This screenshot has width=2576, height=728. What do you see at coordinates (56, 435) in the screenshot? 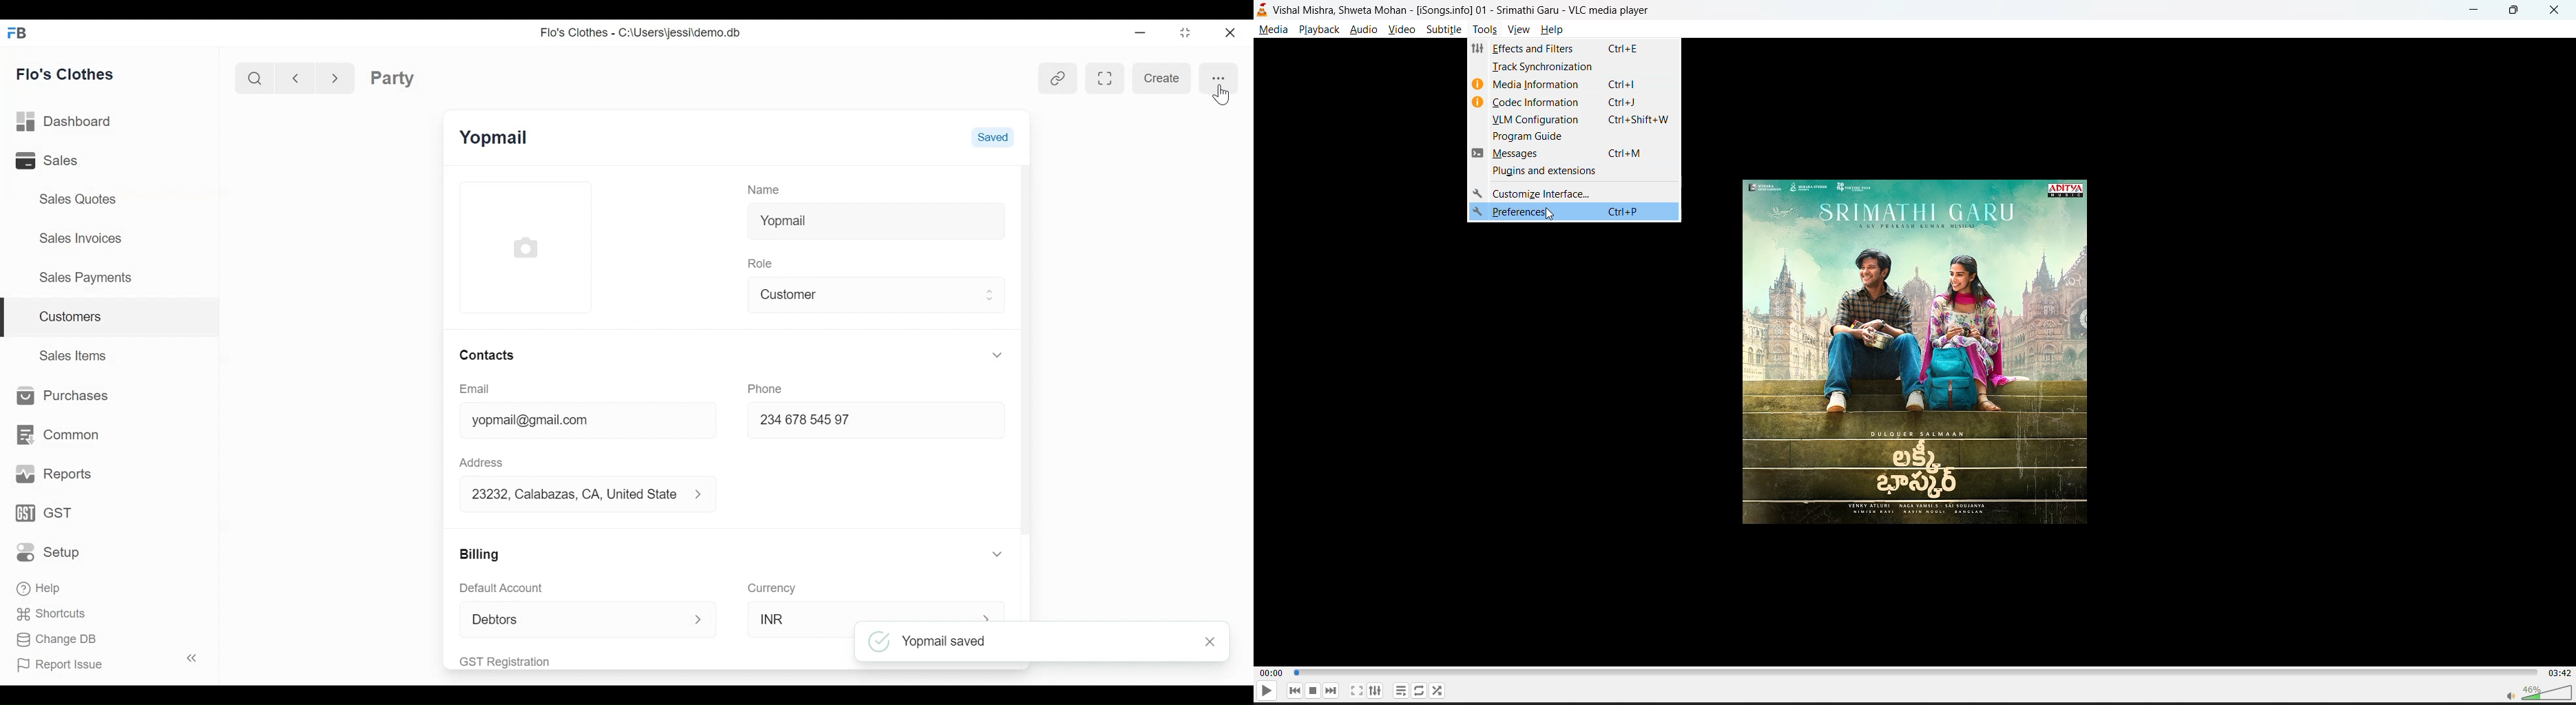
I see `Common` at bounding box center [56, 435].